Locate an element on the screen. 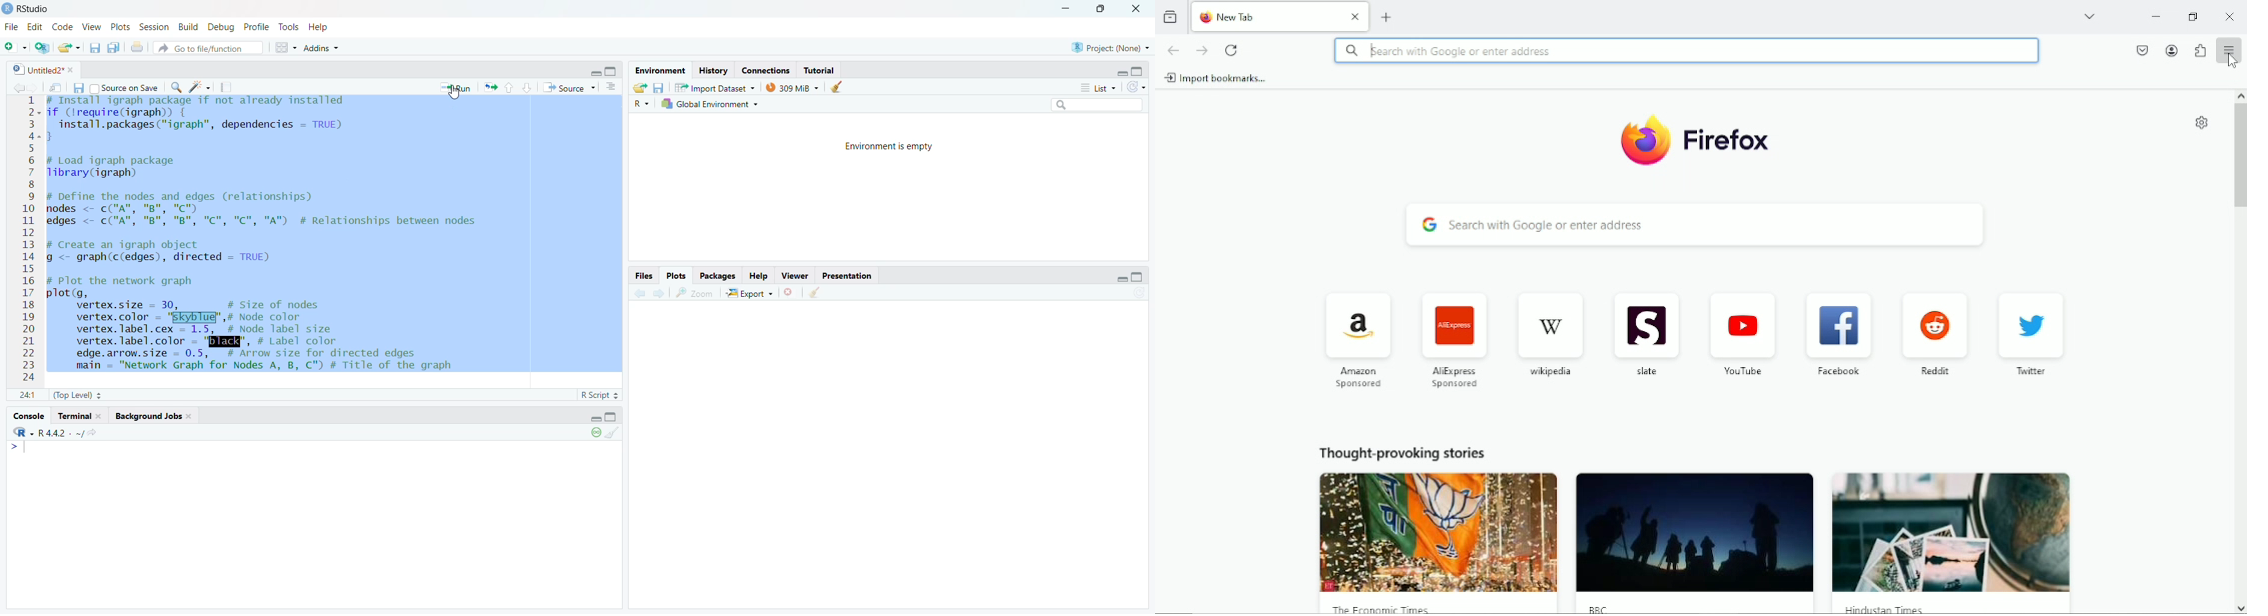 The image size is (2268, 616). files is located at coordinates (92, 49).